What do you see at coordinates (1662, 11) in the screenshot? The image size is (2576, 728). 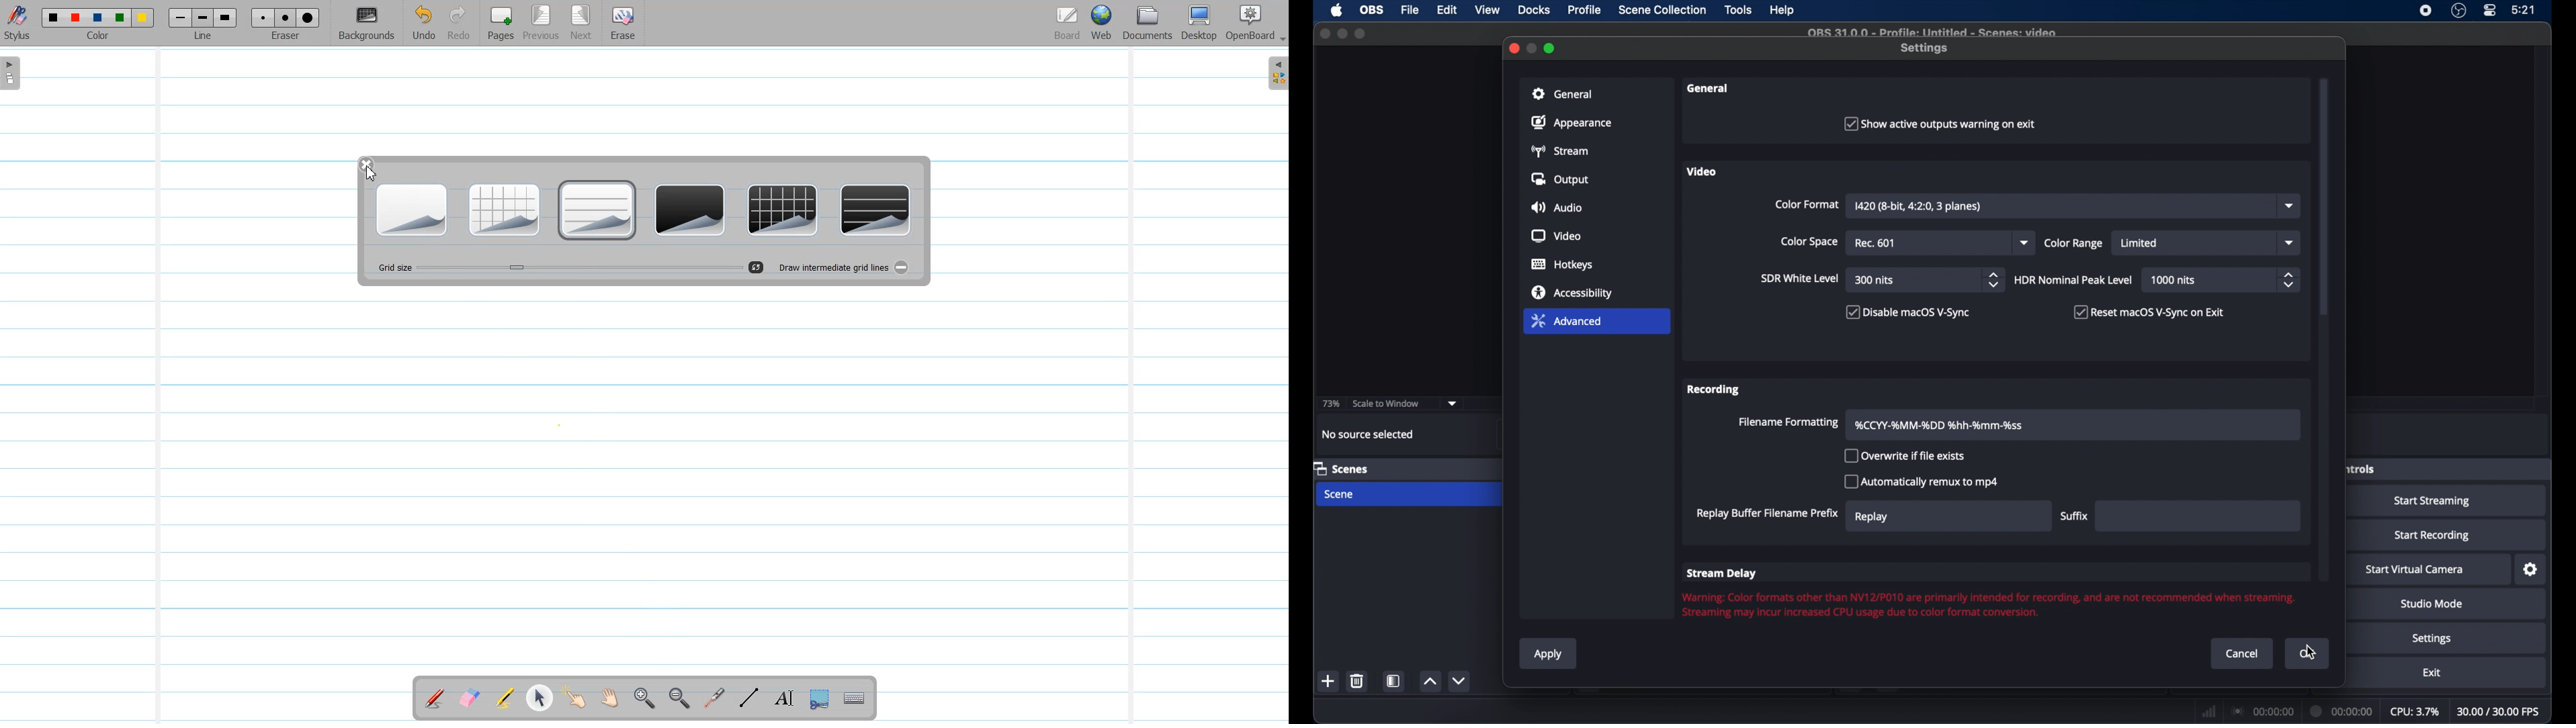 I see `scene collection` at bounding box center [1662, 11].